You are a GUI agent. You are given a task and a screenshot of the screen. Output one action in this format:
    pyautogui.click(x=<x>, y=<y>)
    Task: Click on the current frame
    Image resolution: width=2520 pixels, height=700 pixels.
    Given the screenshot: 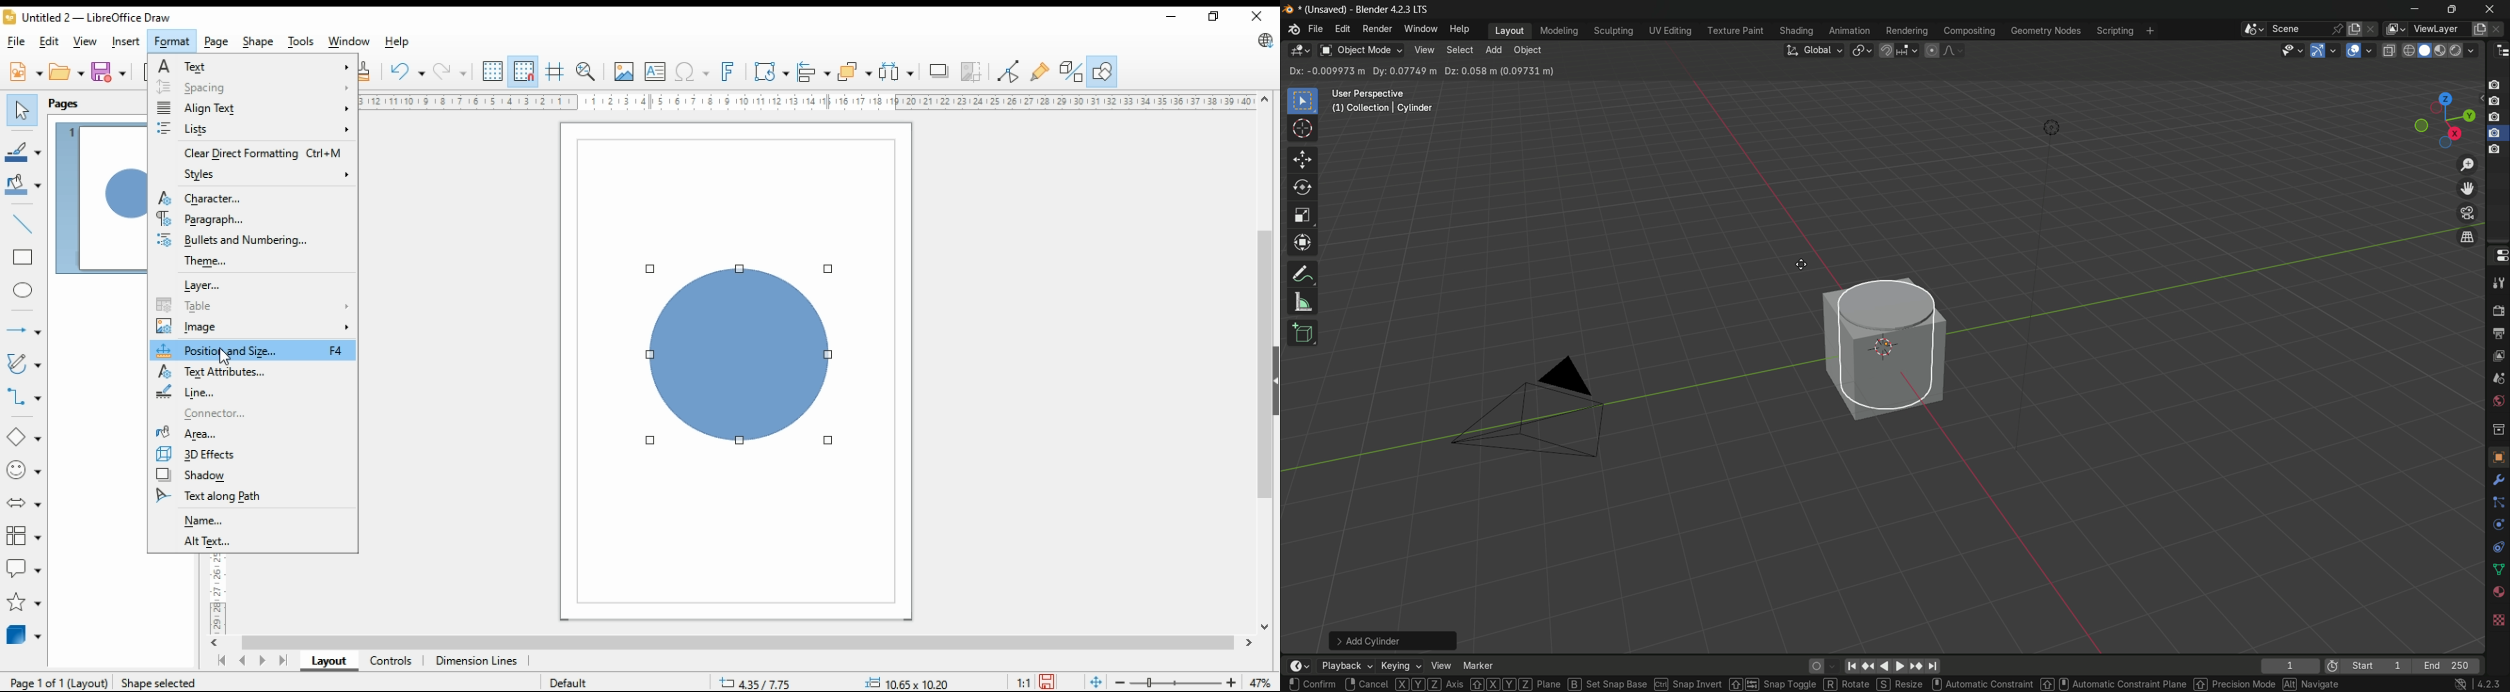 What is the action you would take?
    pyautogui.click(x=2290, y=665)
    